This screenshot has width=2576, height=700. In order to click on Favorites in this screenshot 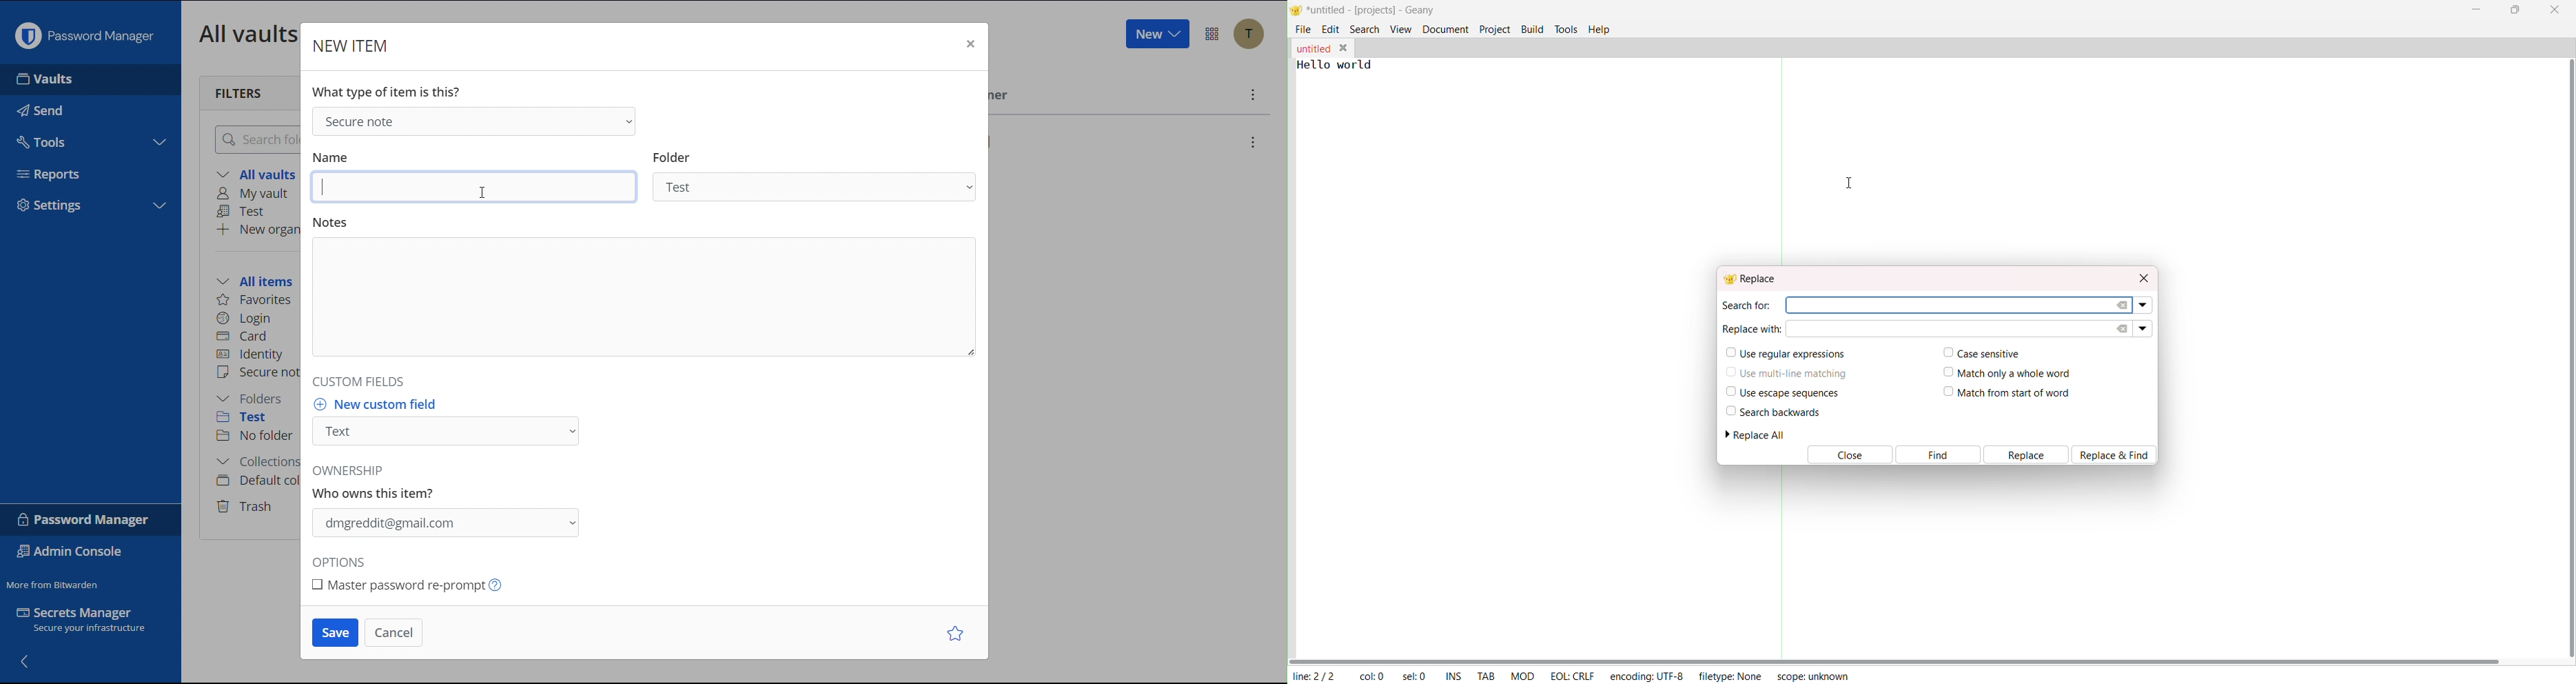, I will do `click(256, 300)`.